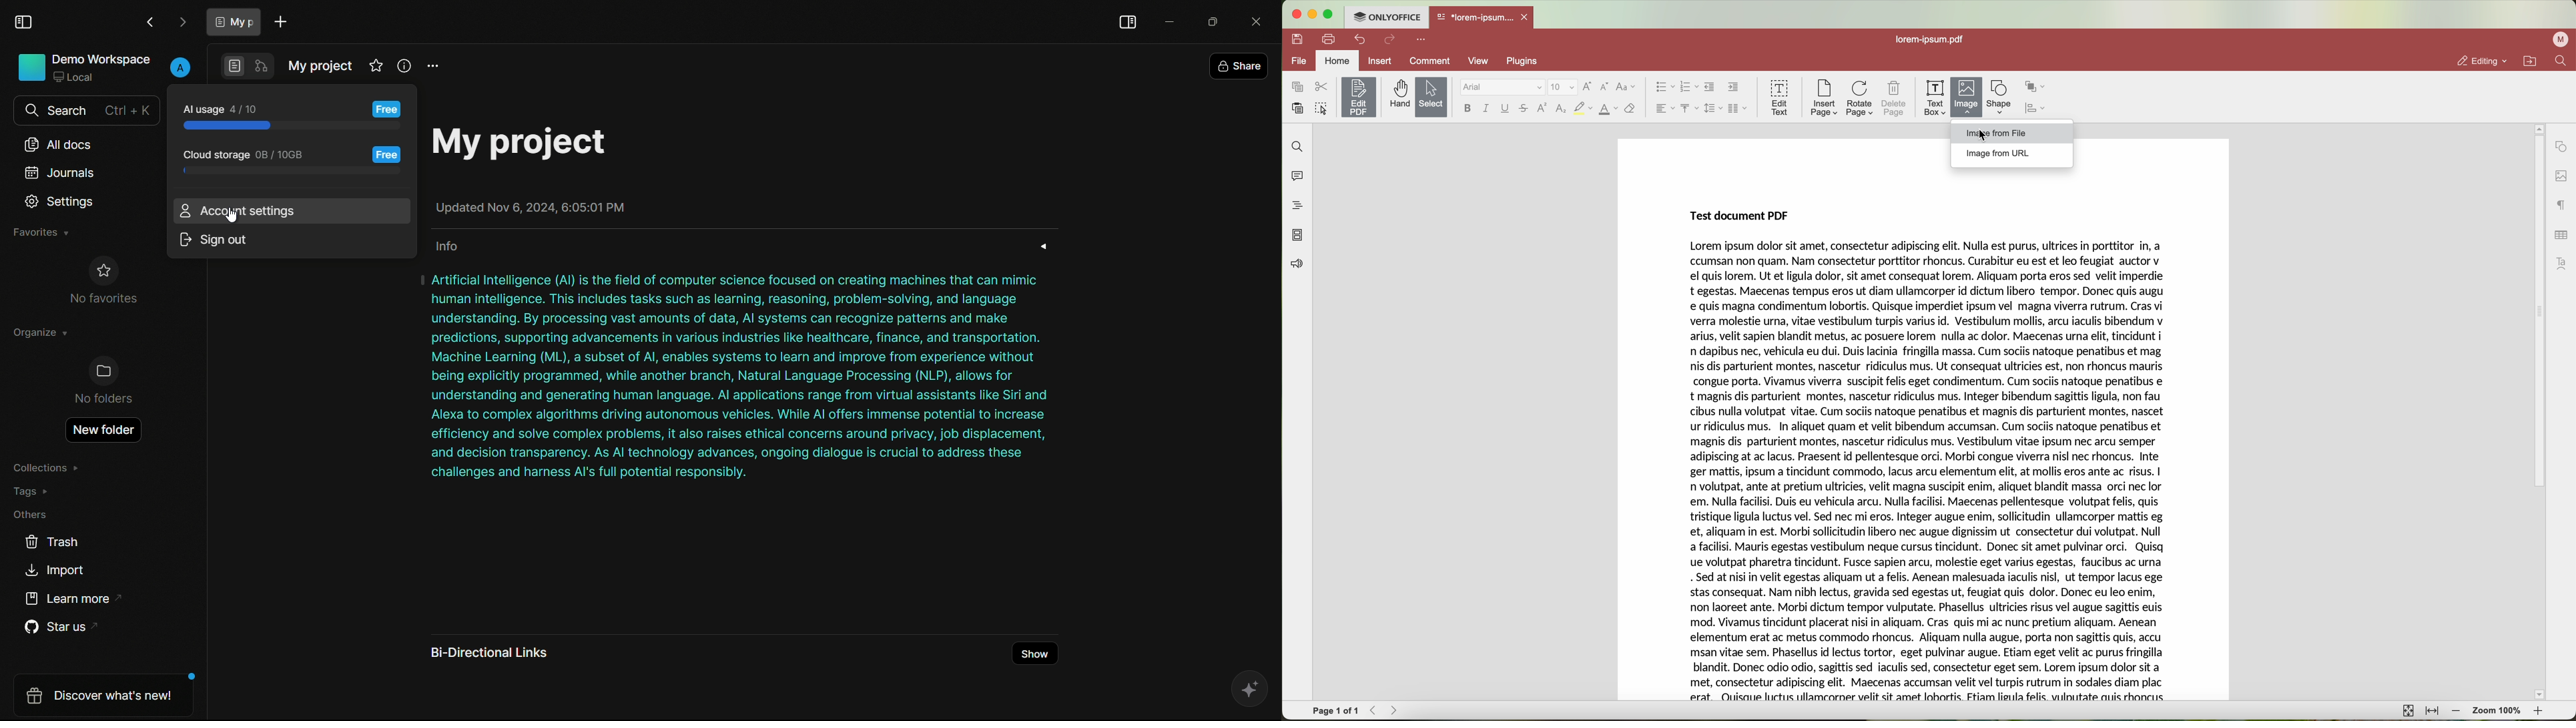  Describe the element at coordinates (2564, 263) in the screenshot. I see `text art settings` at that location.